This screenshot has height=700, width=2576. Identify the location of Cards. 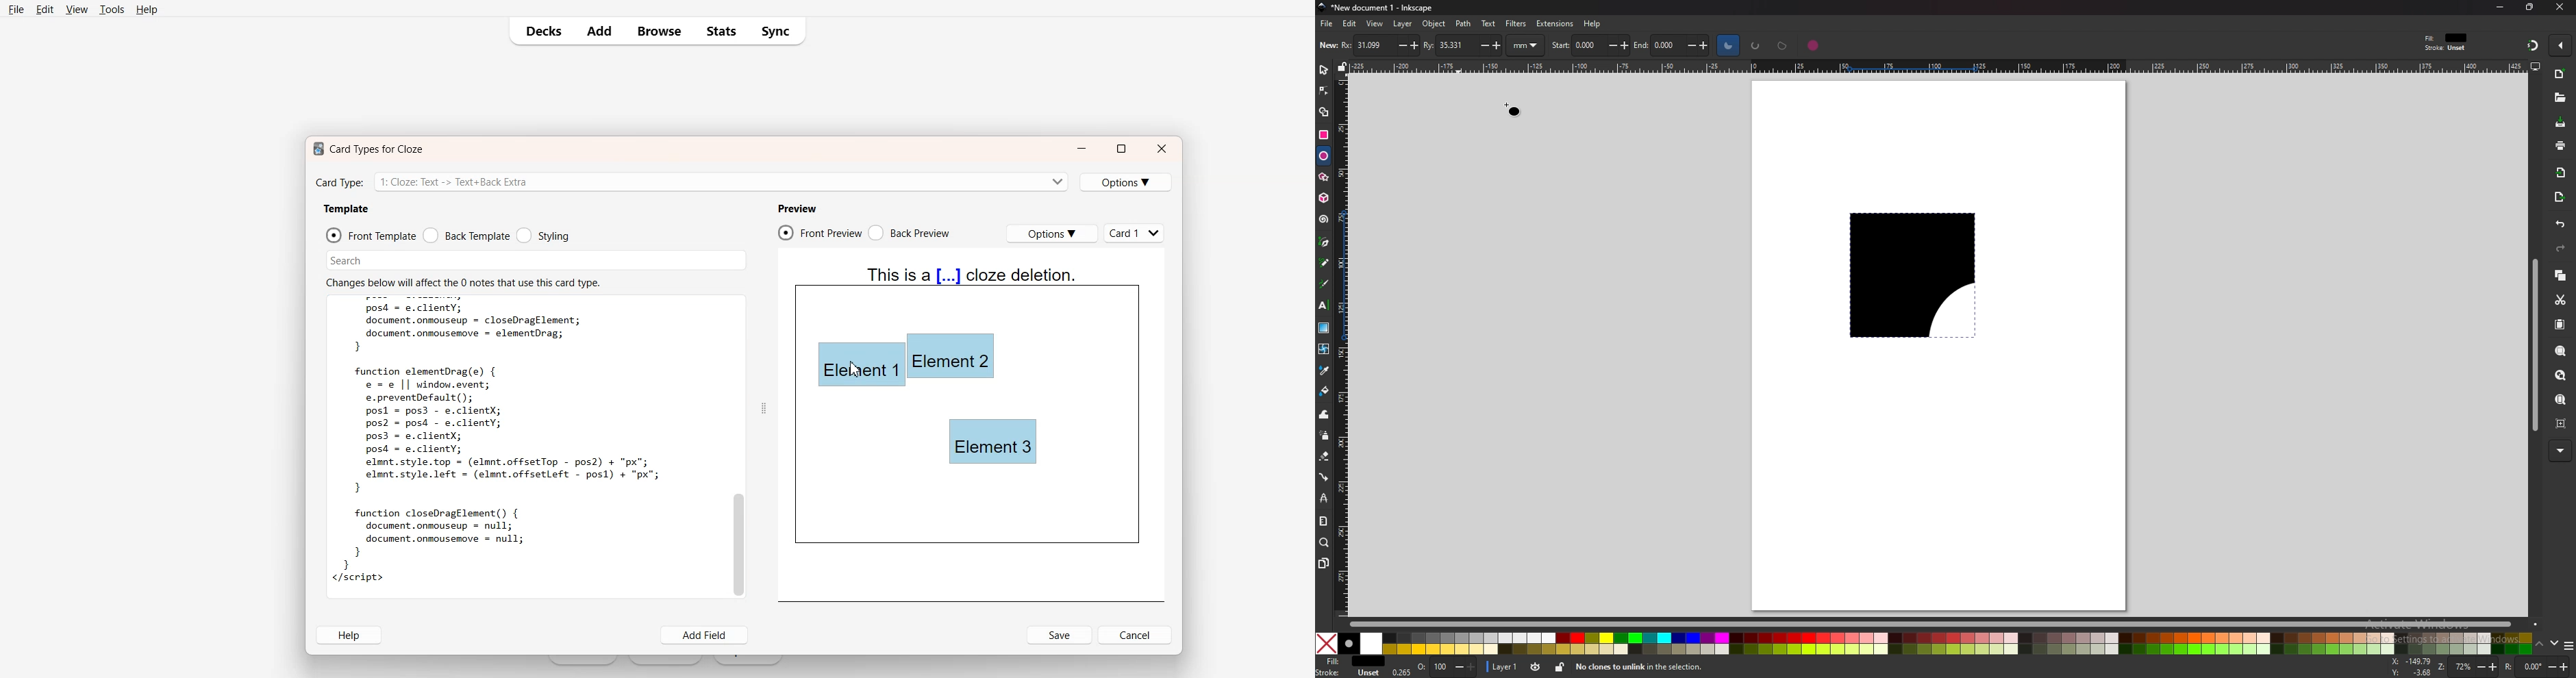
(1136, 233).